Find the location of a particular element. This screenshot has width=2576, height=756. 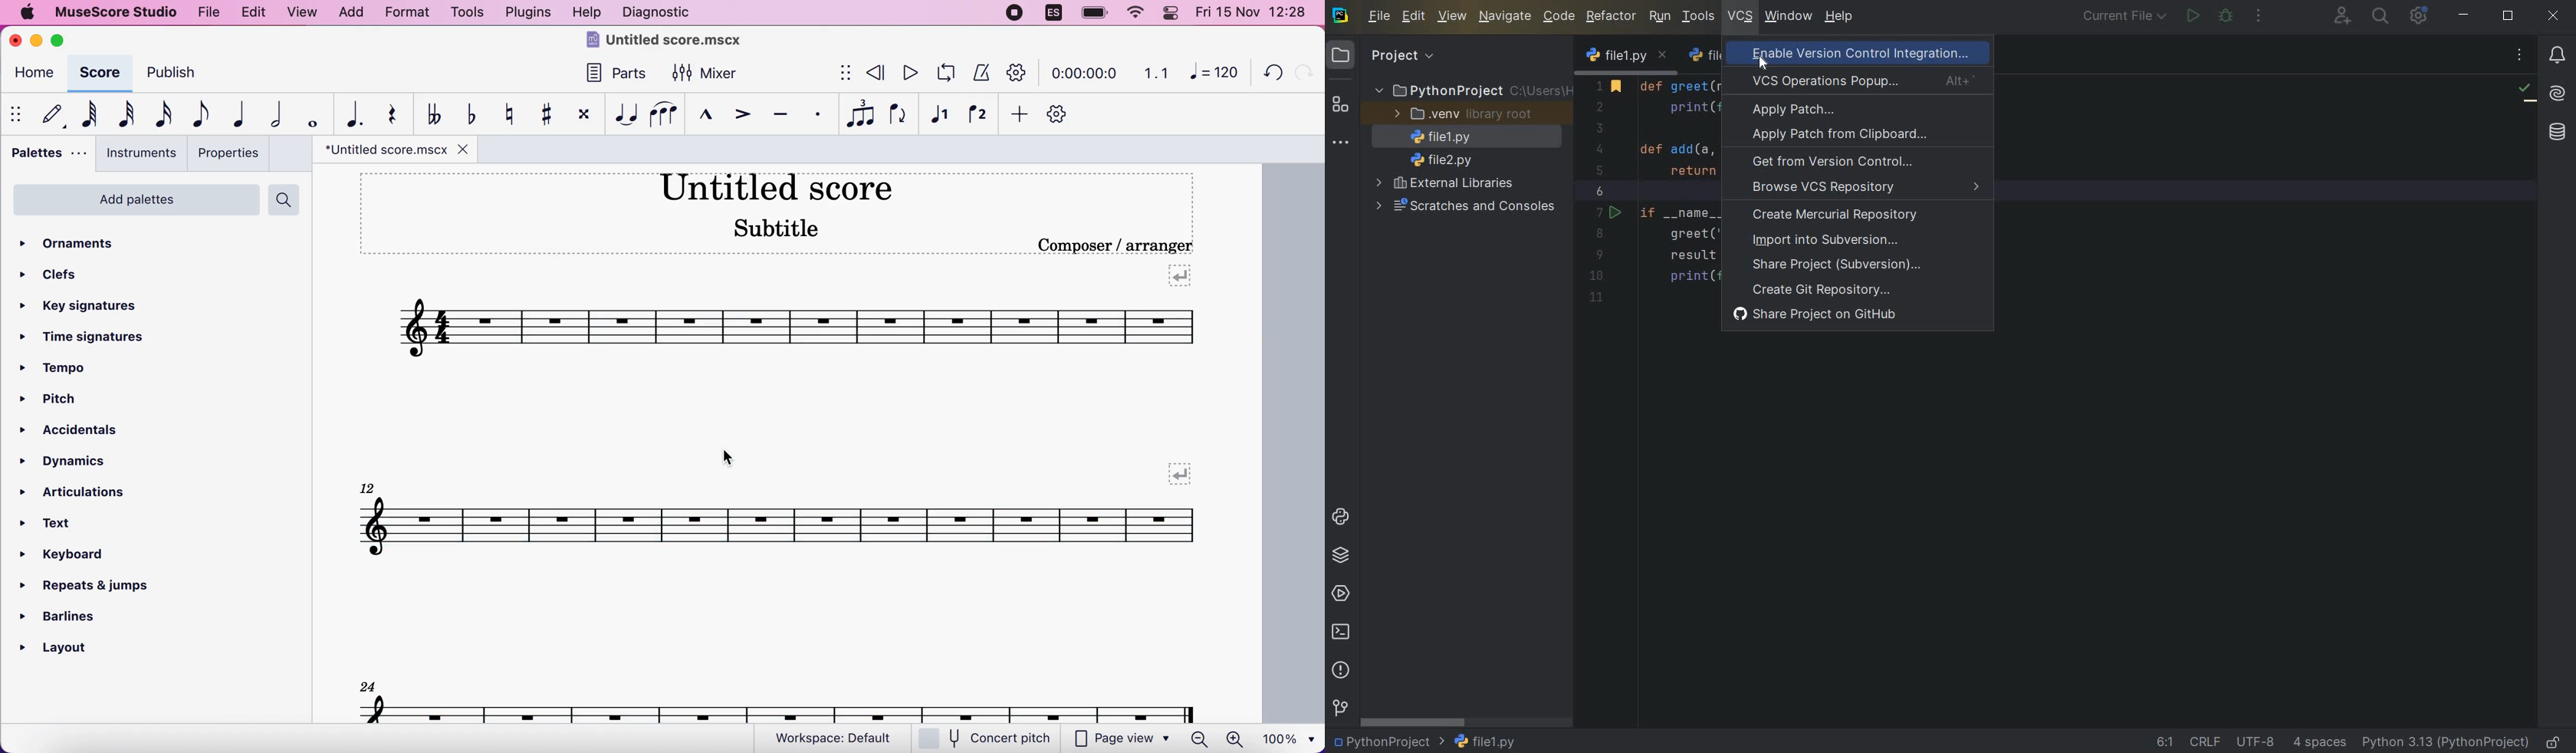

score is located at coordinates (780, 708).